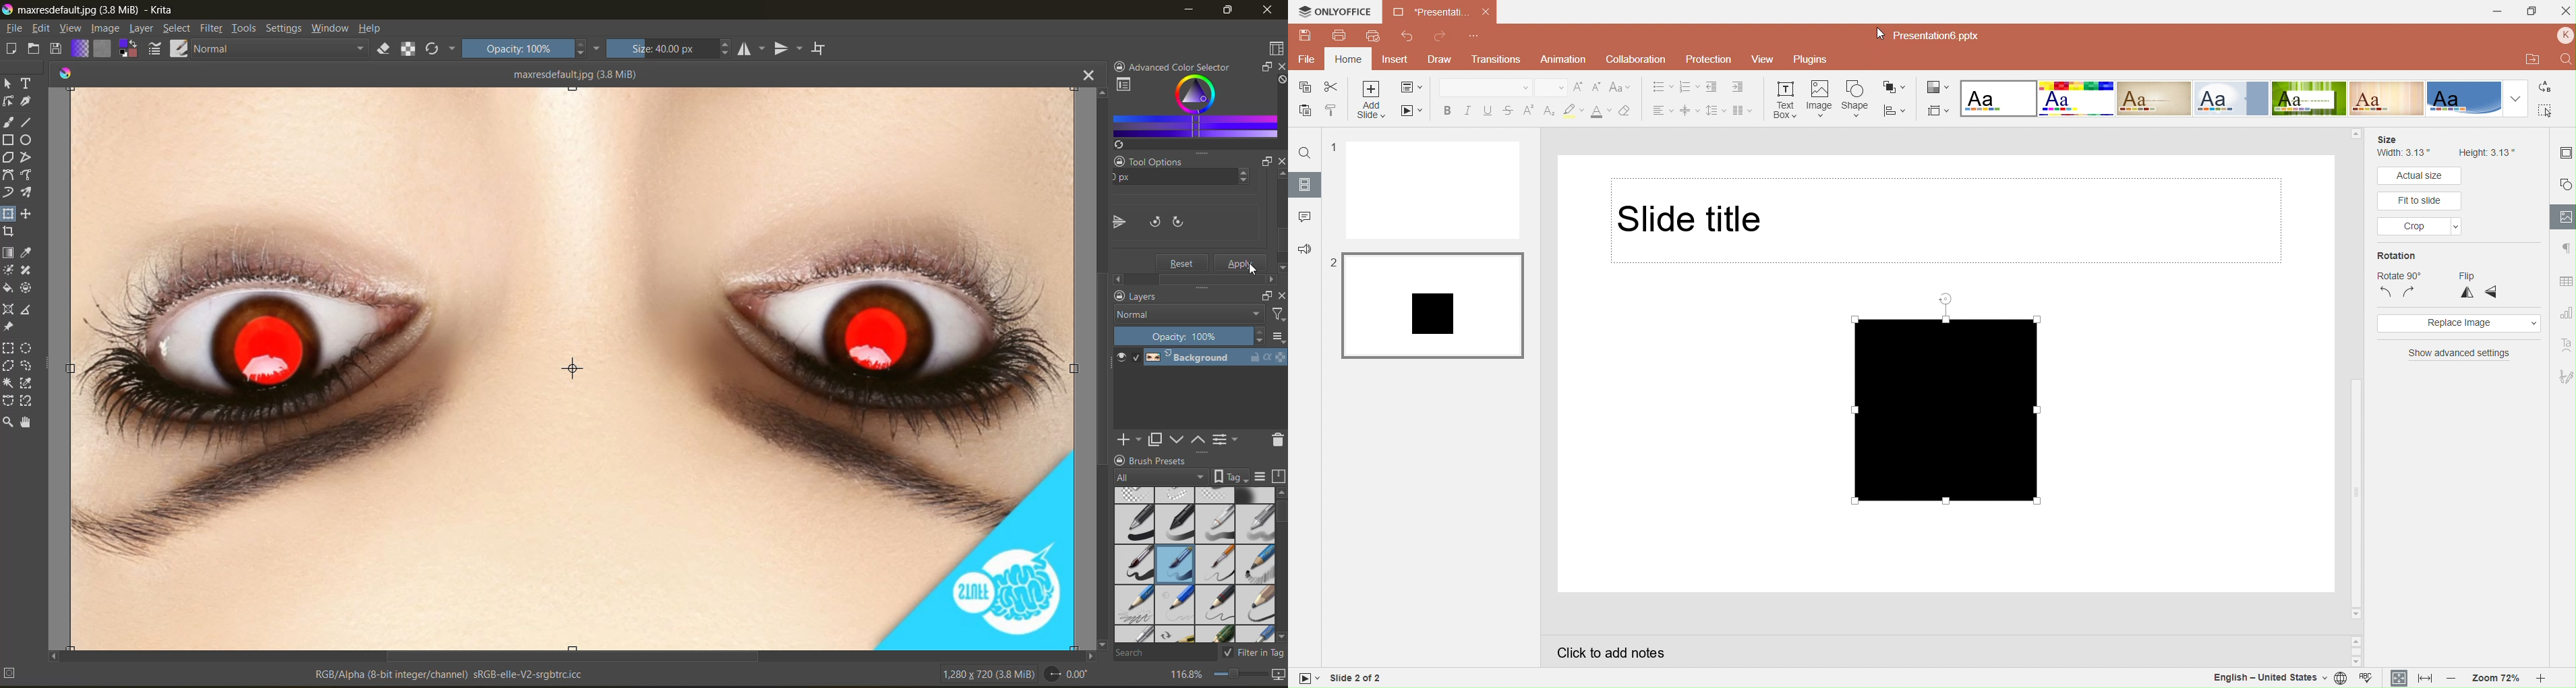 The height and width of the screenshot is (700, 2576). Describe the element at coordinates (2154, 98) in the screenshot. I see `Classic` at that location.